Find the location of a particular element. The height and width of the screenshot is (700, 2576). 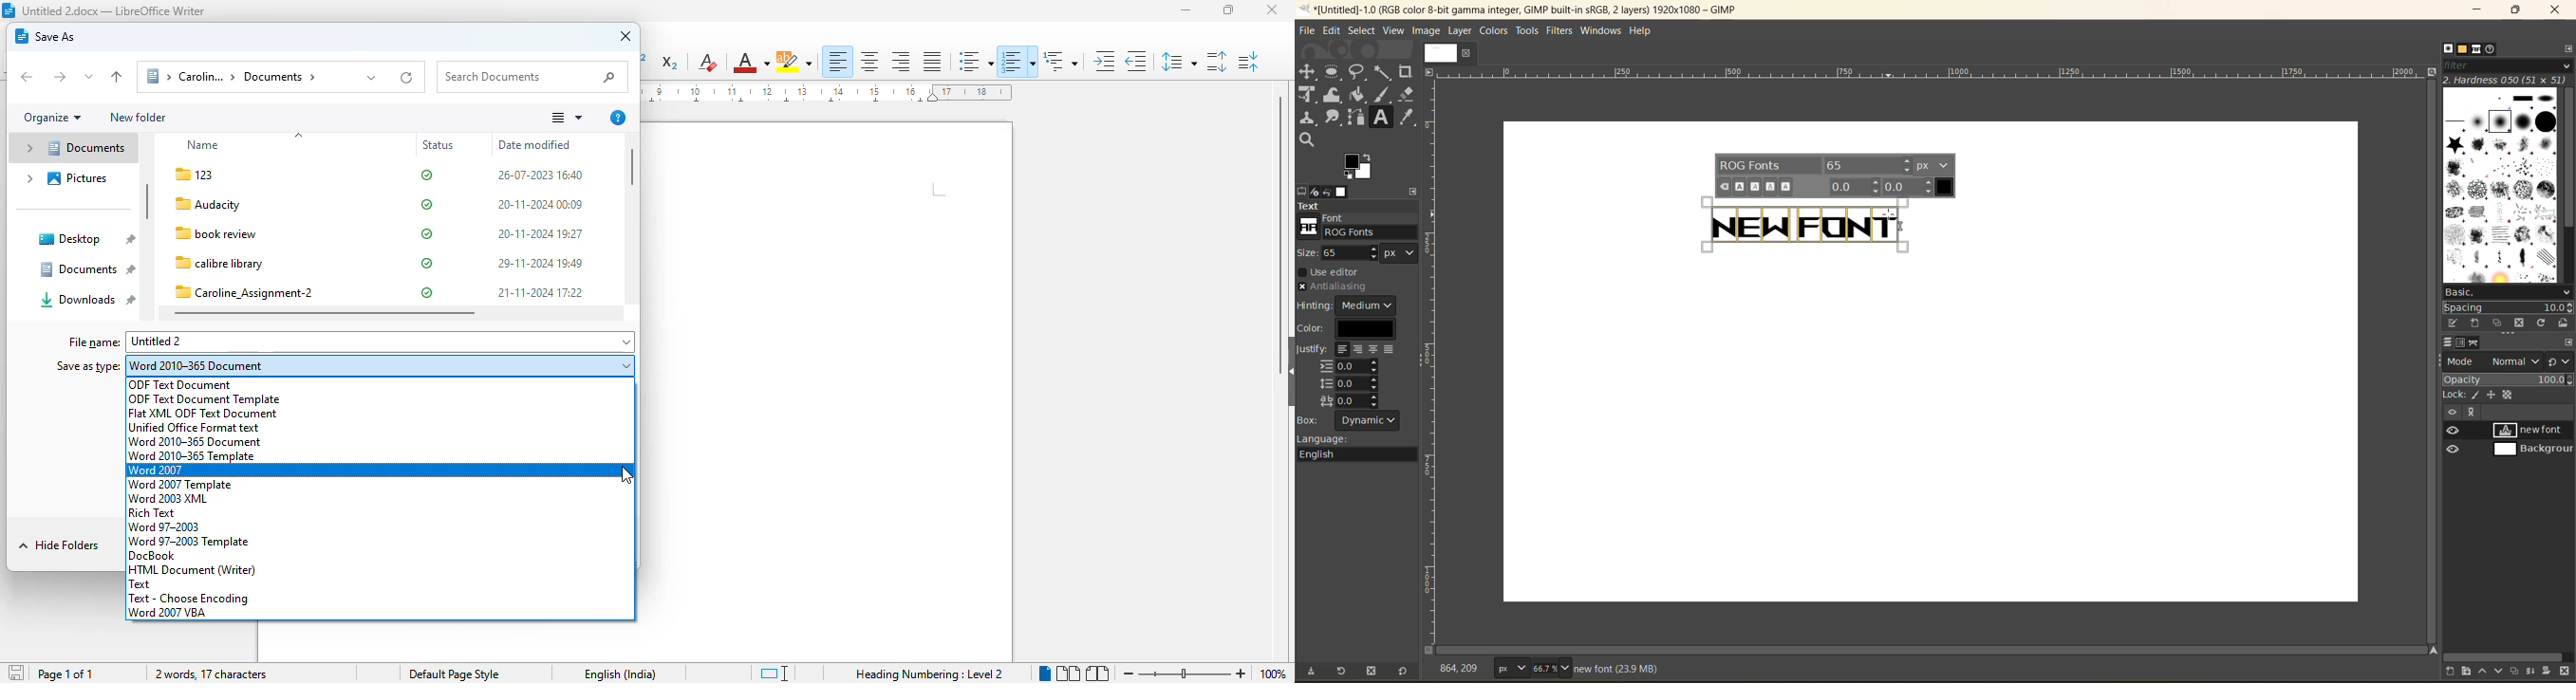

create a new brush is located at coordinates (2475, 323).